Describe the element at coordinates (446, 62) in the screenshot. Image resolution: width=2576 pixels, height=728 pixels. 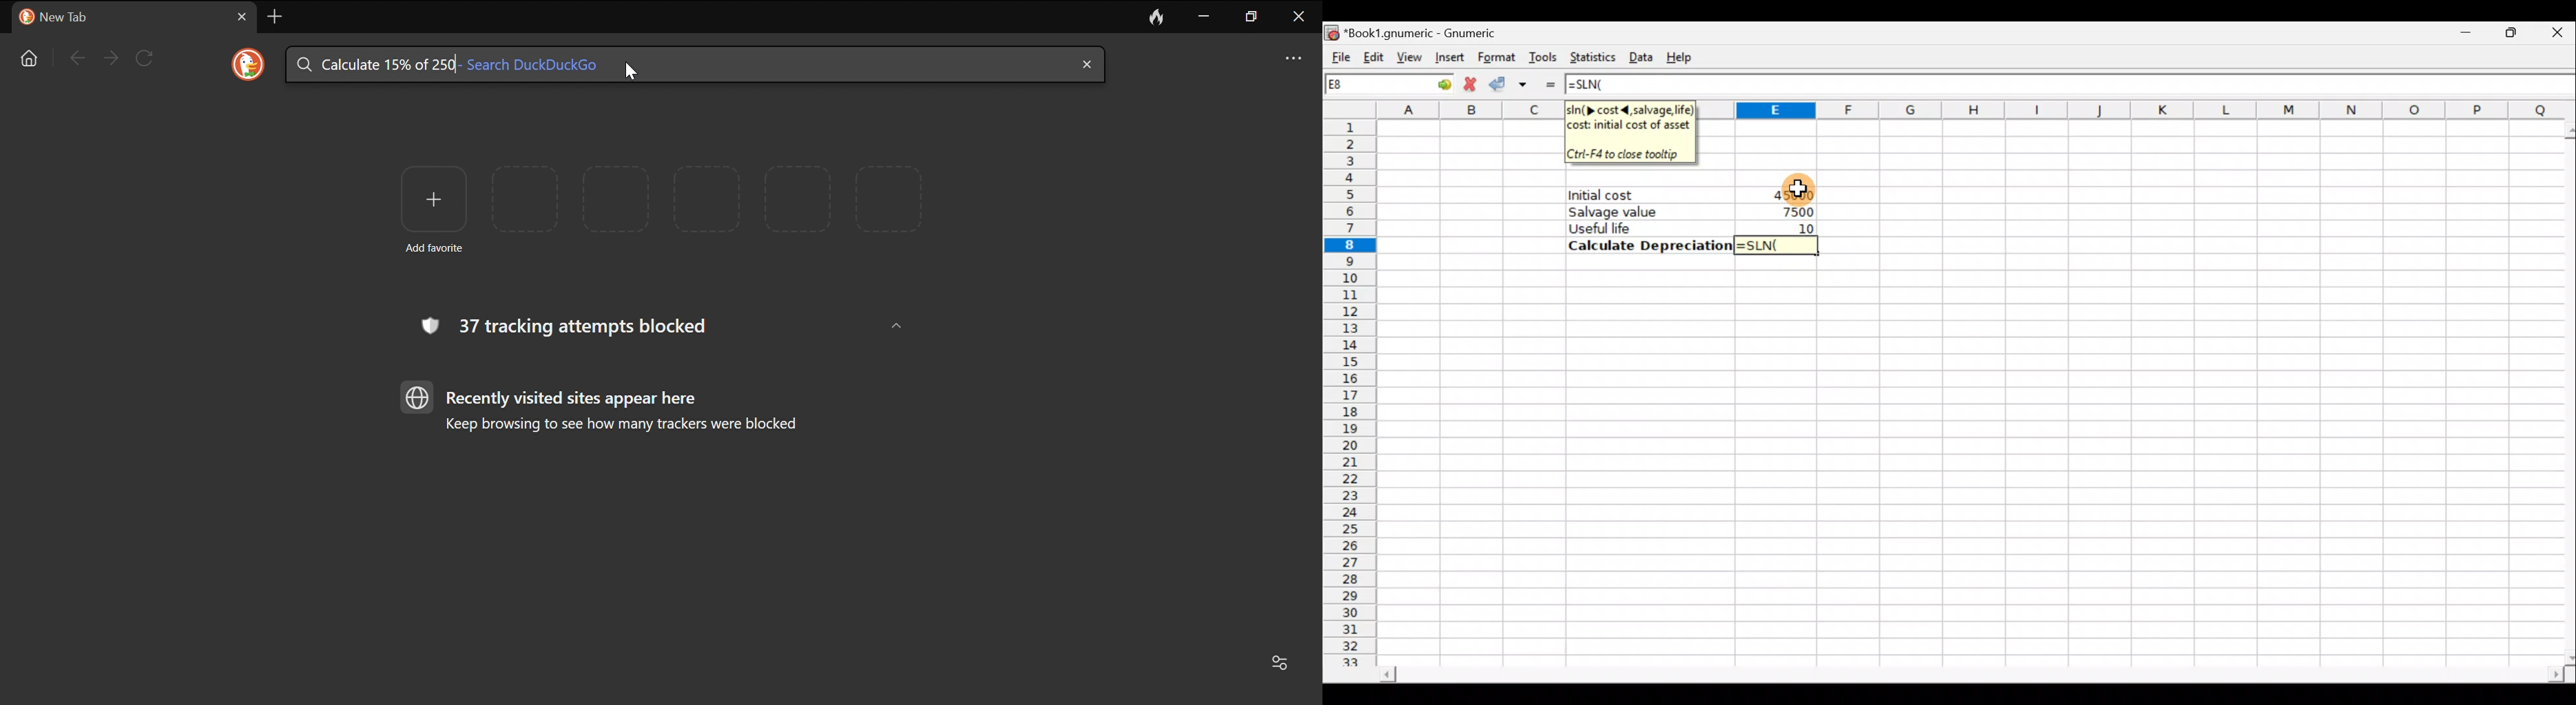
I see `searched text: Calculate 15% of 250- Search DuckDuckGo` at that location.